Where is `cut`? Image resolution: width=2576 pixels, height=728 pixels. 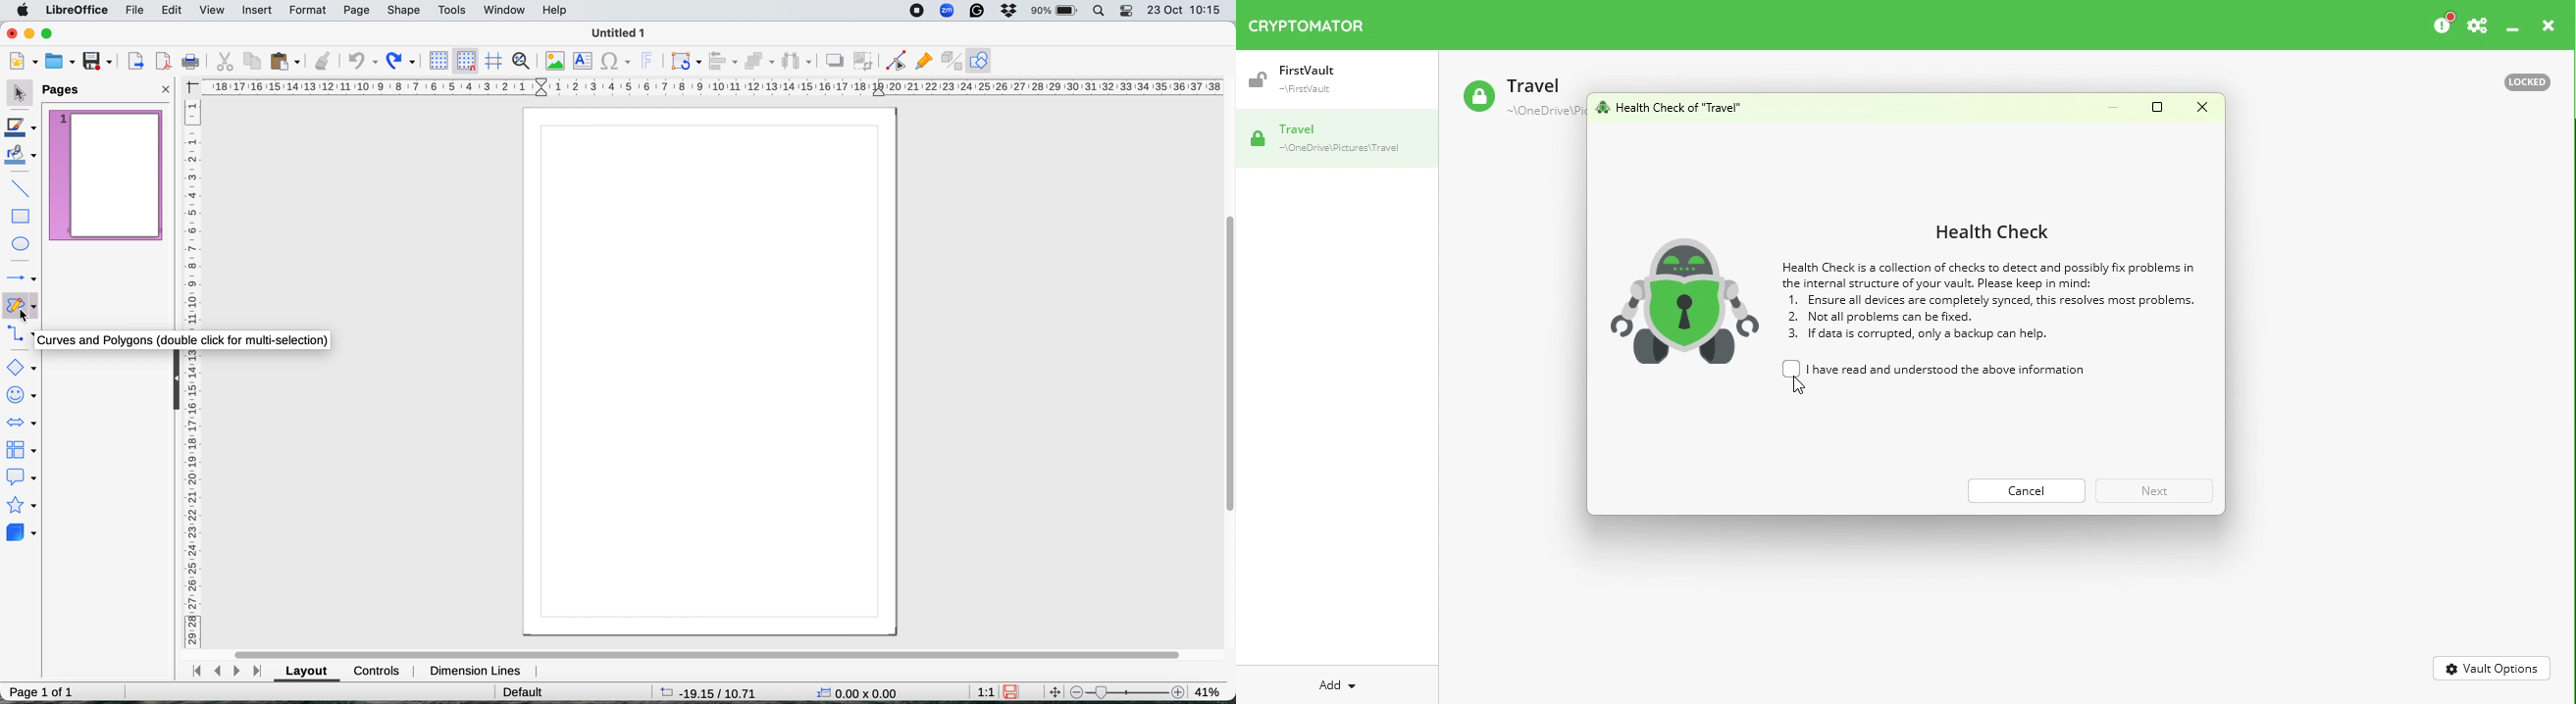
cut is located at coordinates (225, 61).